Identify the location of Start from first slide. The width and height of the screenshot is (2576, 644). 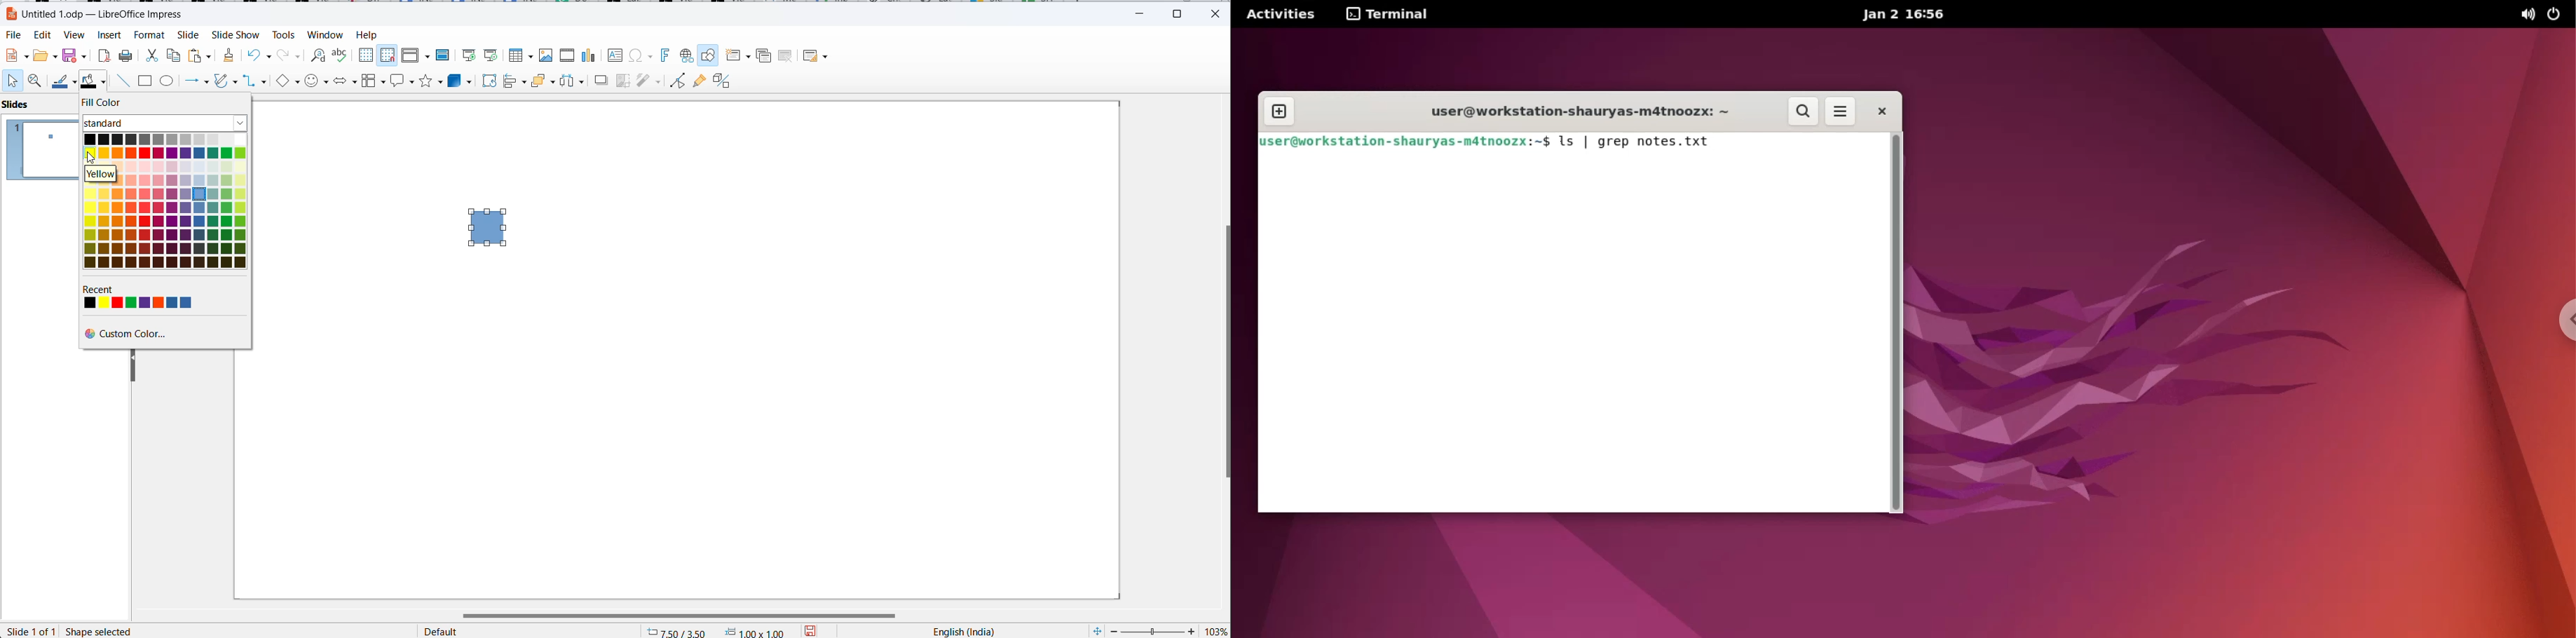
(470, 54).